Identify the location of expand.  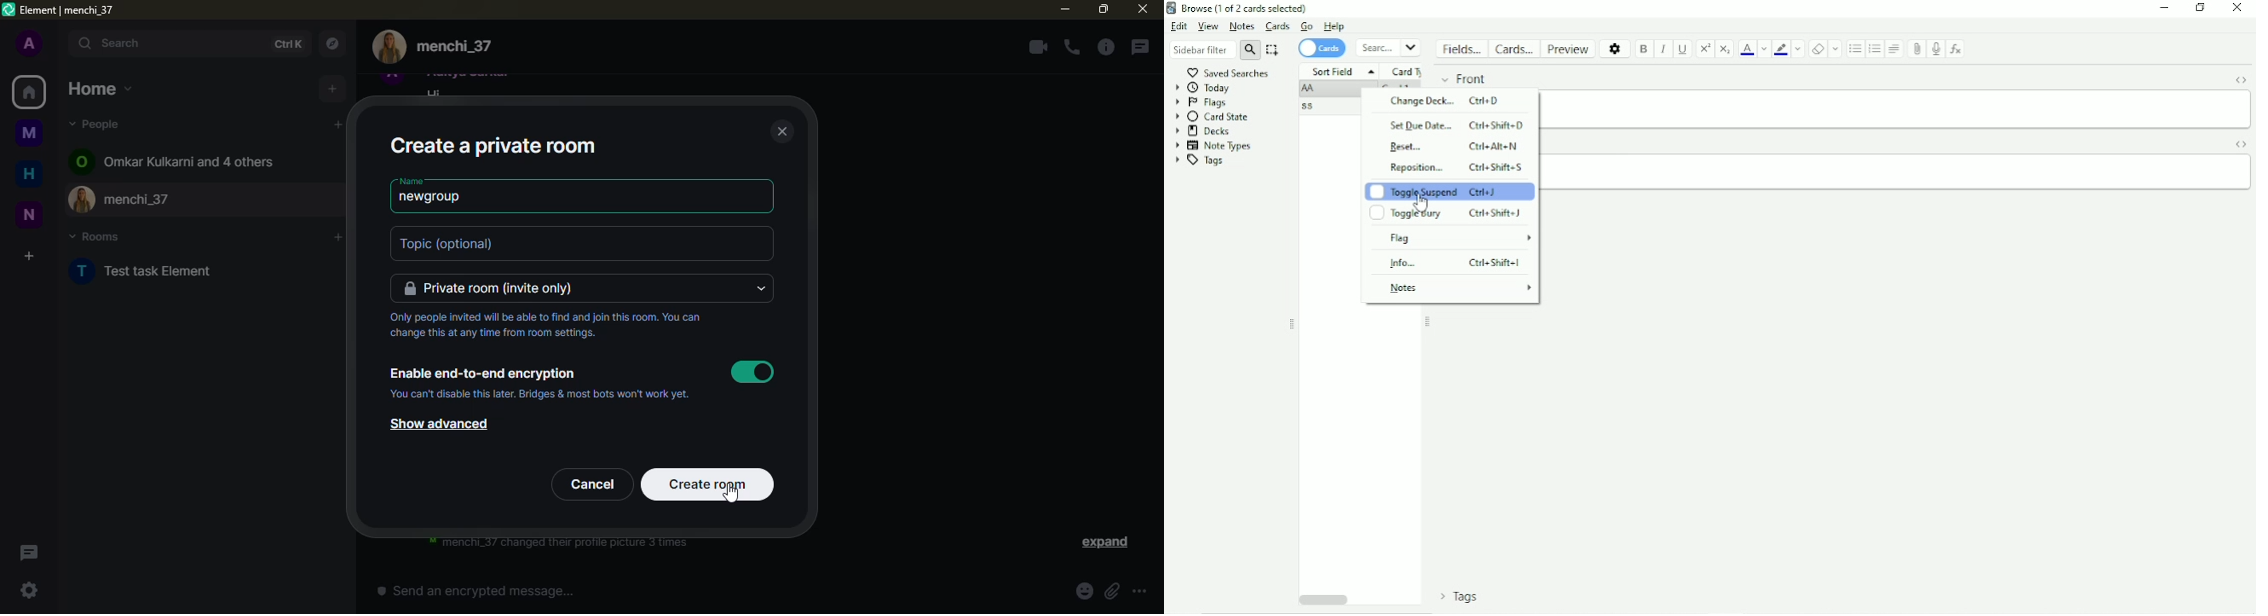
(1104, 542).